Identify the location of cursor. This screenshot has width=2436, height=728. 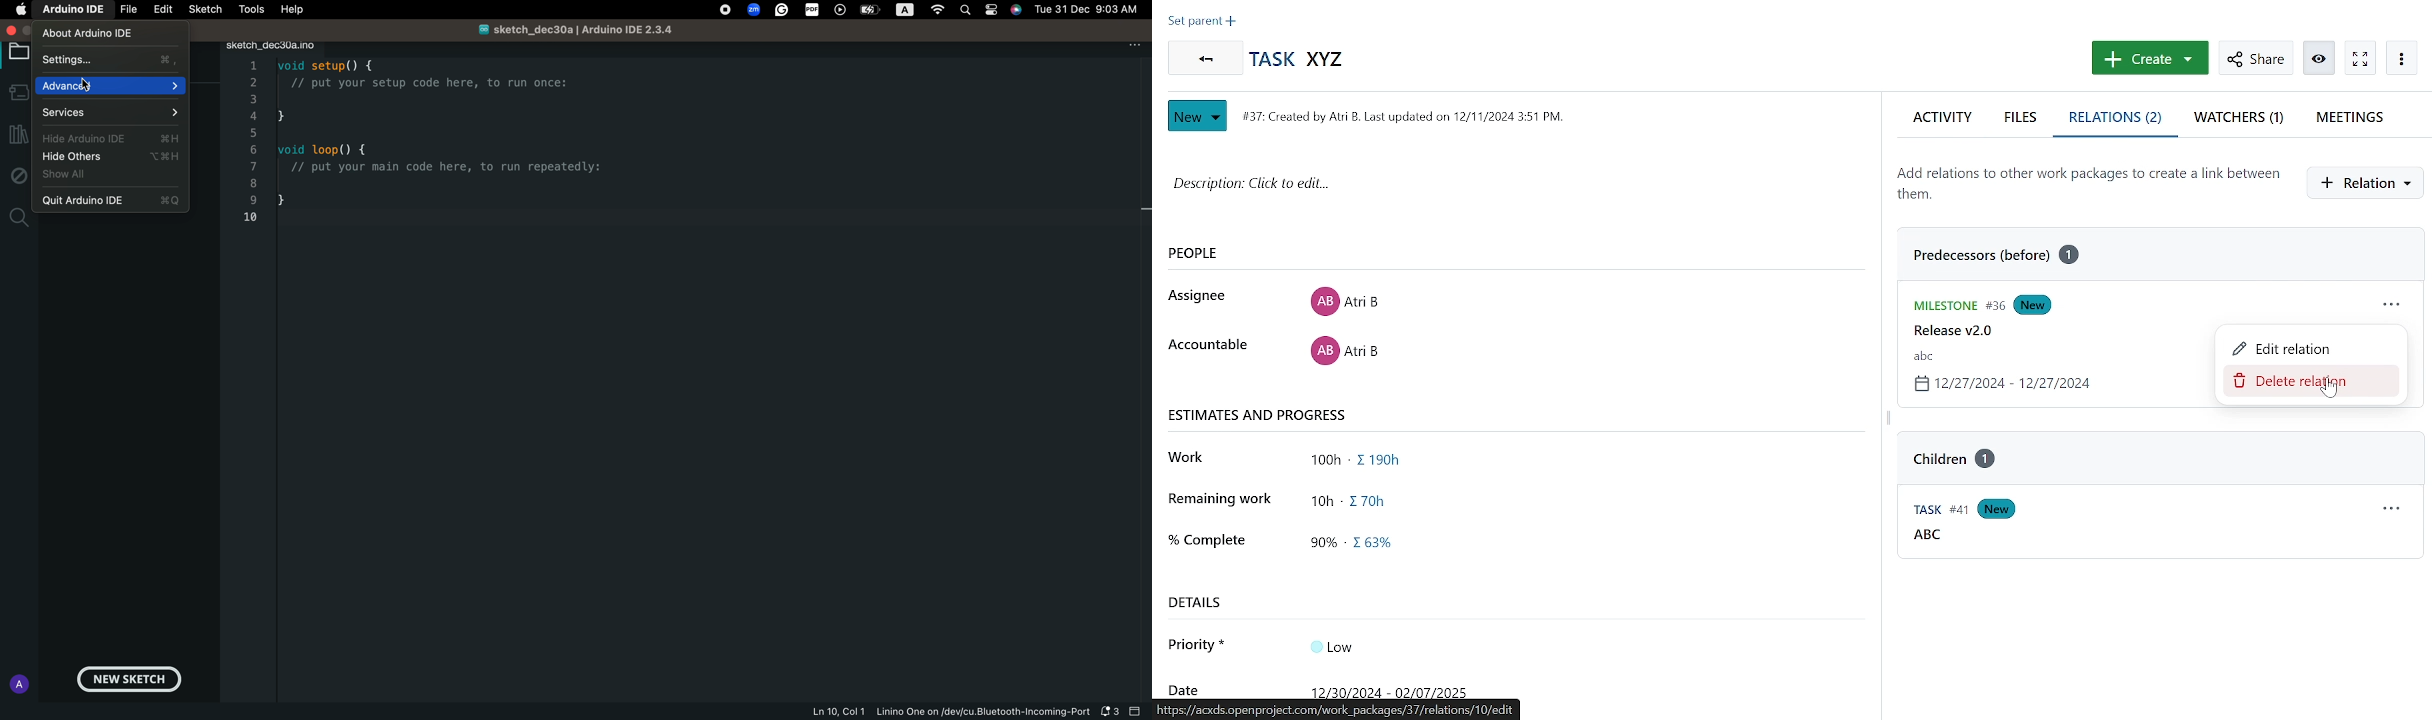
(2331, 391).